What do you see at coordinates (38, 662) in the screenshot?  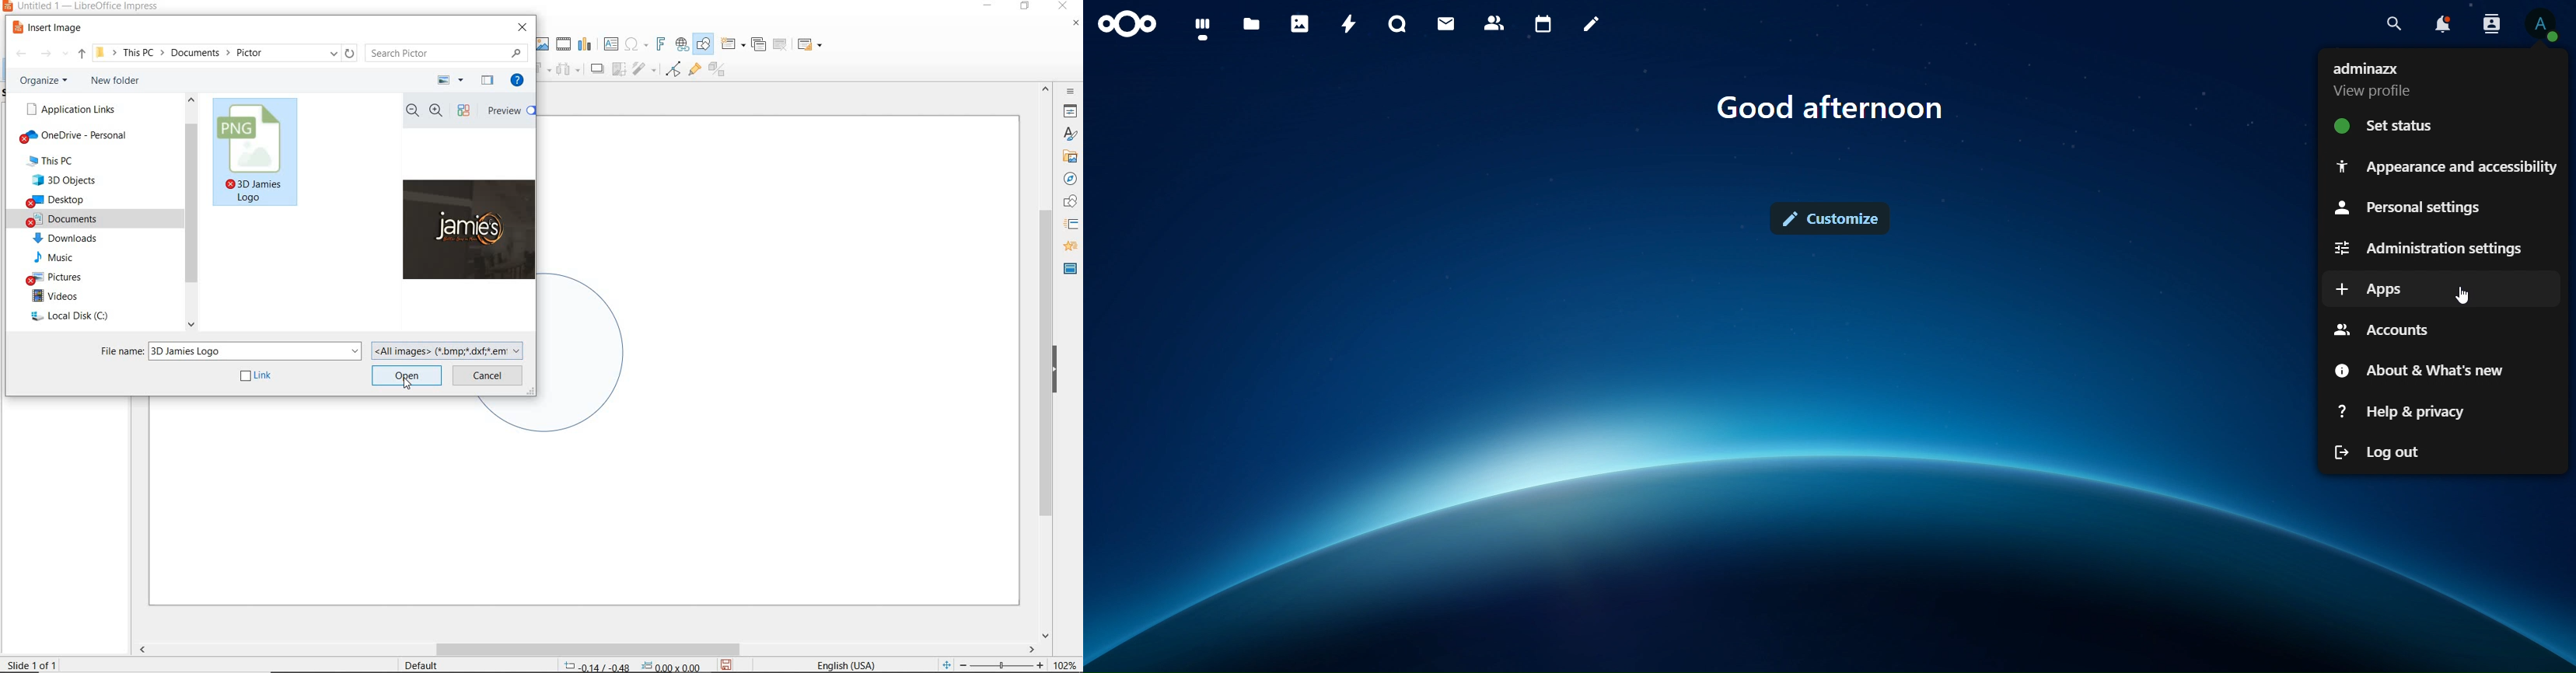 I see `slide 1 of 1` at bounding box center [38, 662].